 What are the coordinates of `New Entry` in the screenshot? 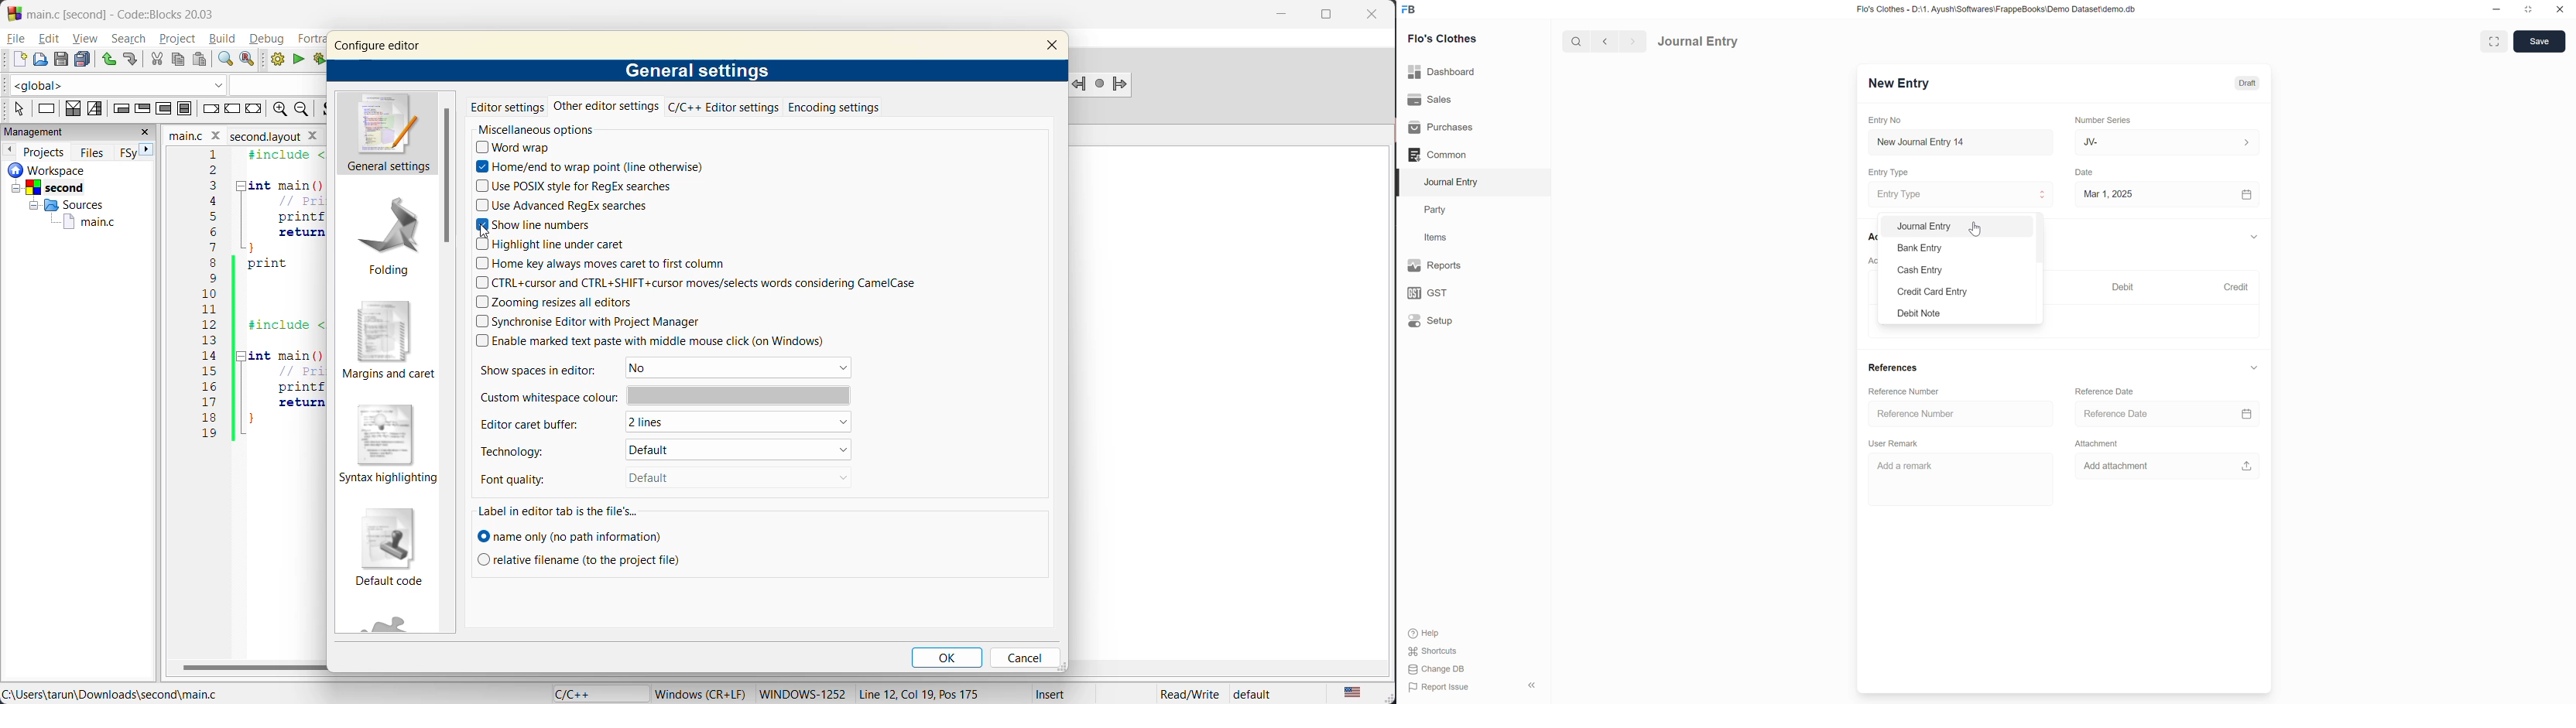 It's located at (1899, 82).